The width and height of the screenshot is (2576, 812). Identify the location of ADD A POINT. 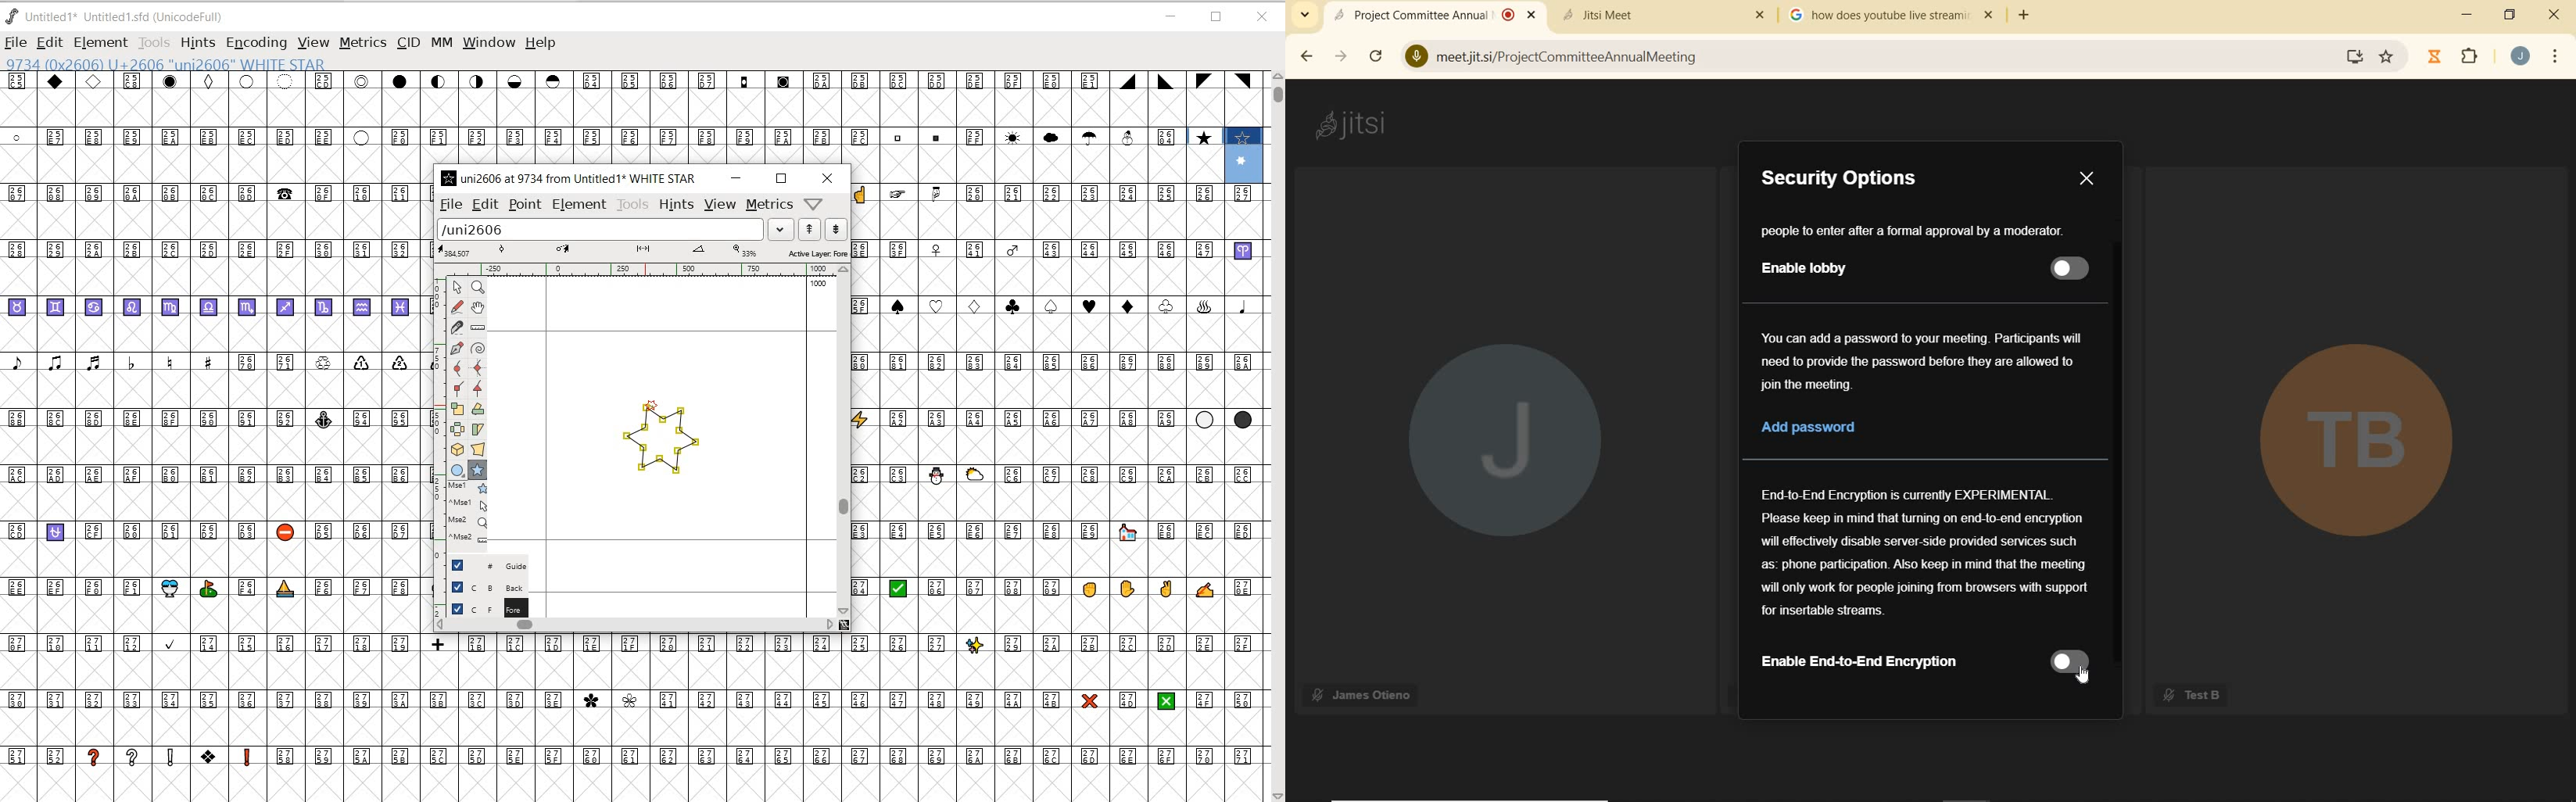
(458, 348).